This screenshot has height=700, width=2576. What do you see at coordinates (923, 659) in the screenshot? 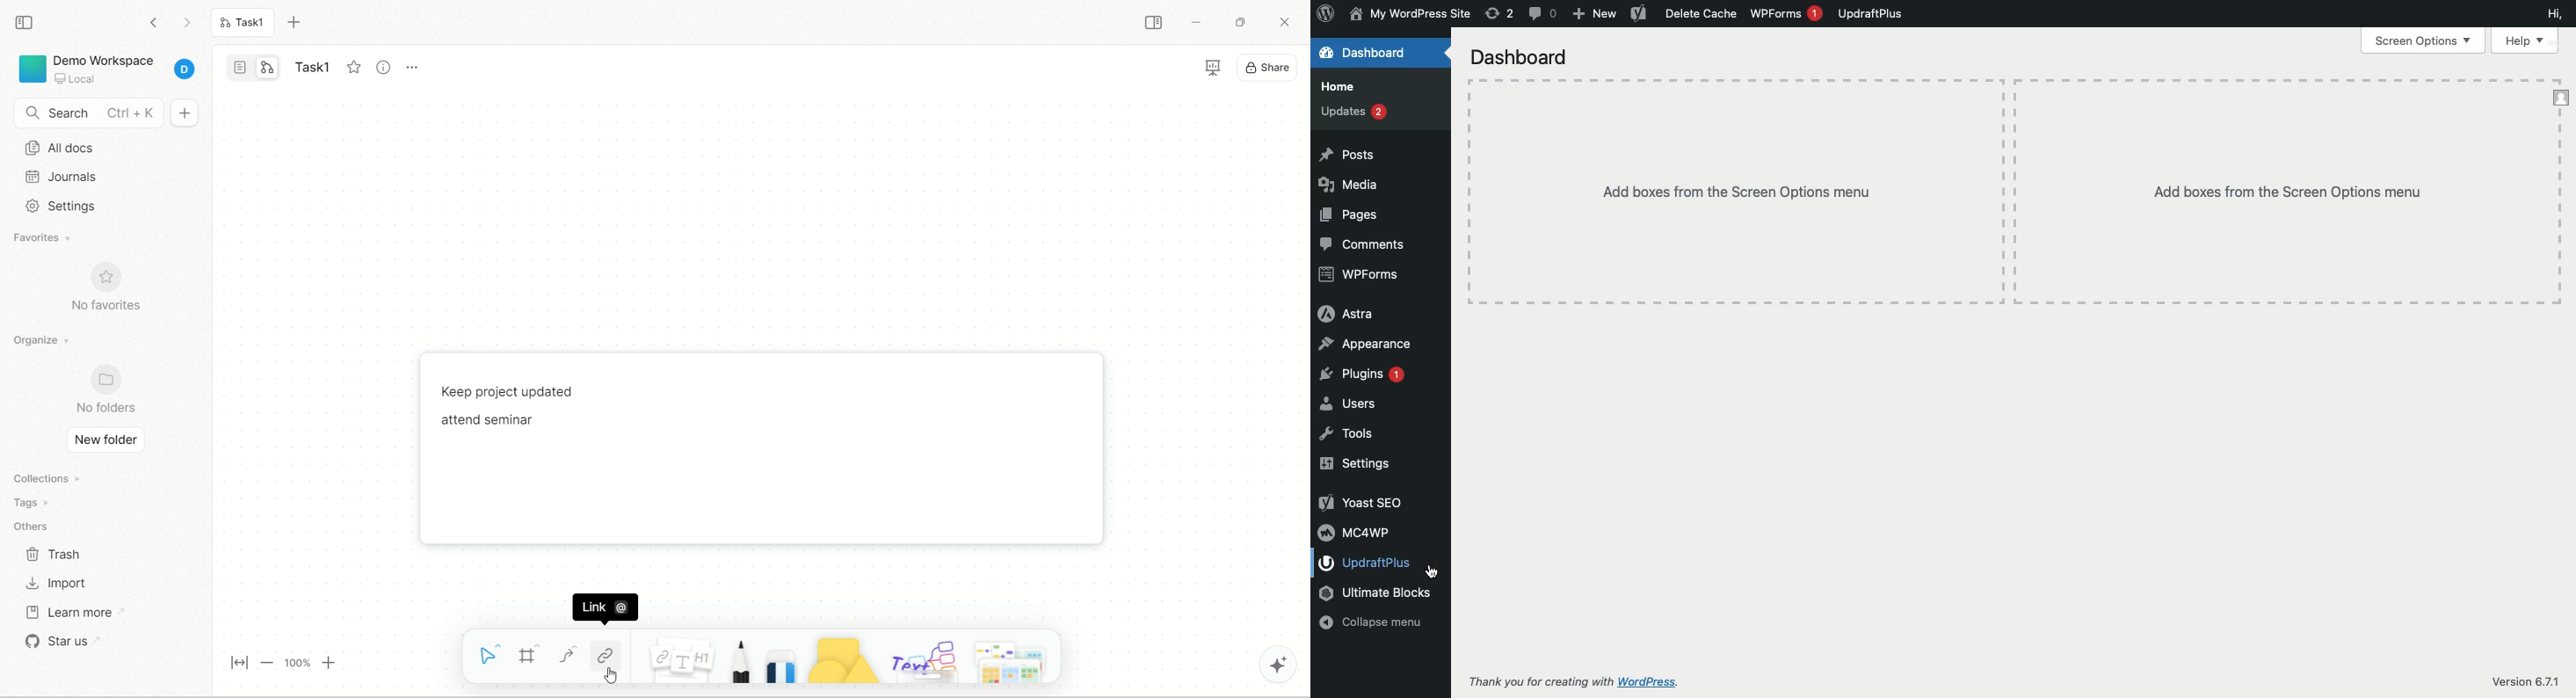
I see `others` at bounding box center [923, 659].